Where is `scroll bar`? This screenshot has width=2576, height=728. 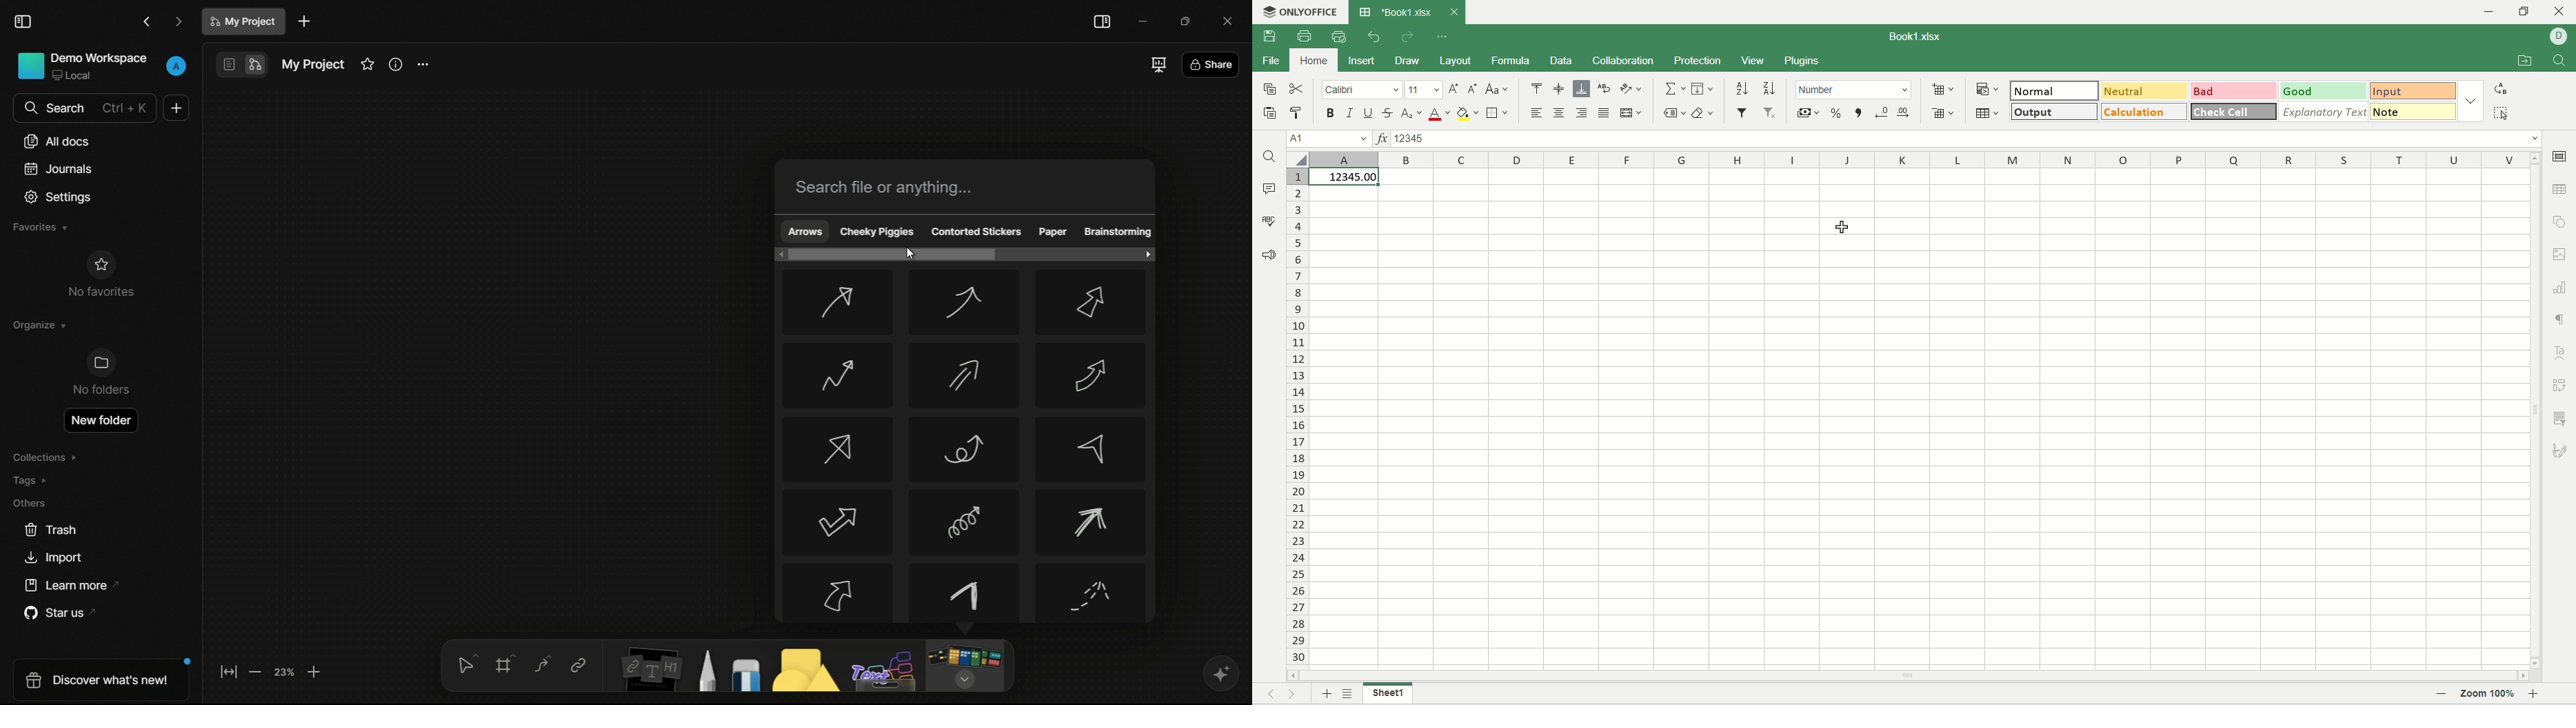
scroll bar is located at coordinates (894, 255).